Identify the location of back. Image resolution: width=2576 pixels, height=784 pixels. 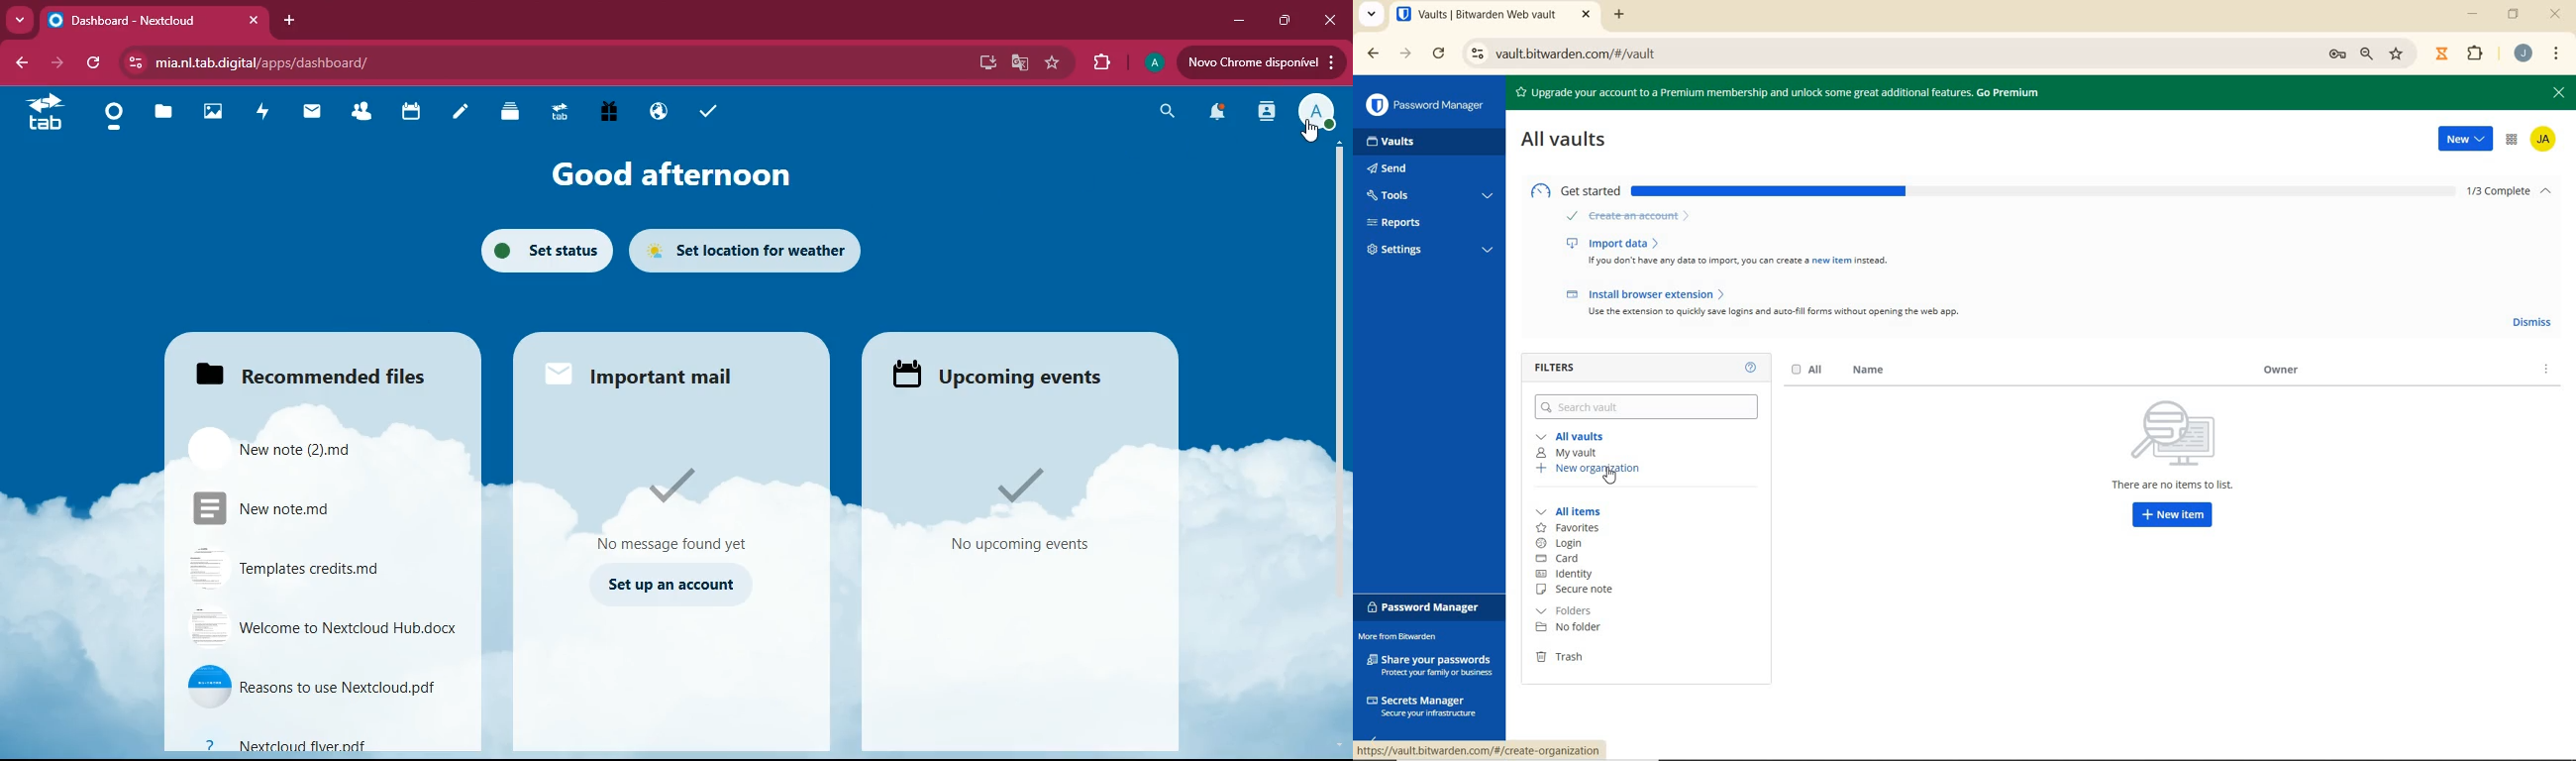
(20, 64).